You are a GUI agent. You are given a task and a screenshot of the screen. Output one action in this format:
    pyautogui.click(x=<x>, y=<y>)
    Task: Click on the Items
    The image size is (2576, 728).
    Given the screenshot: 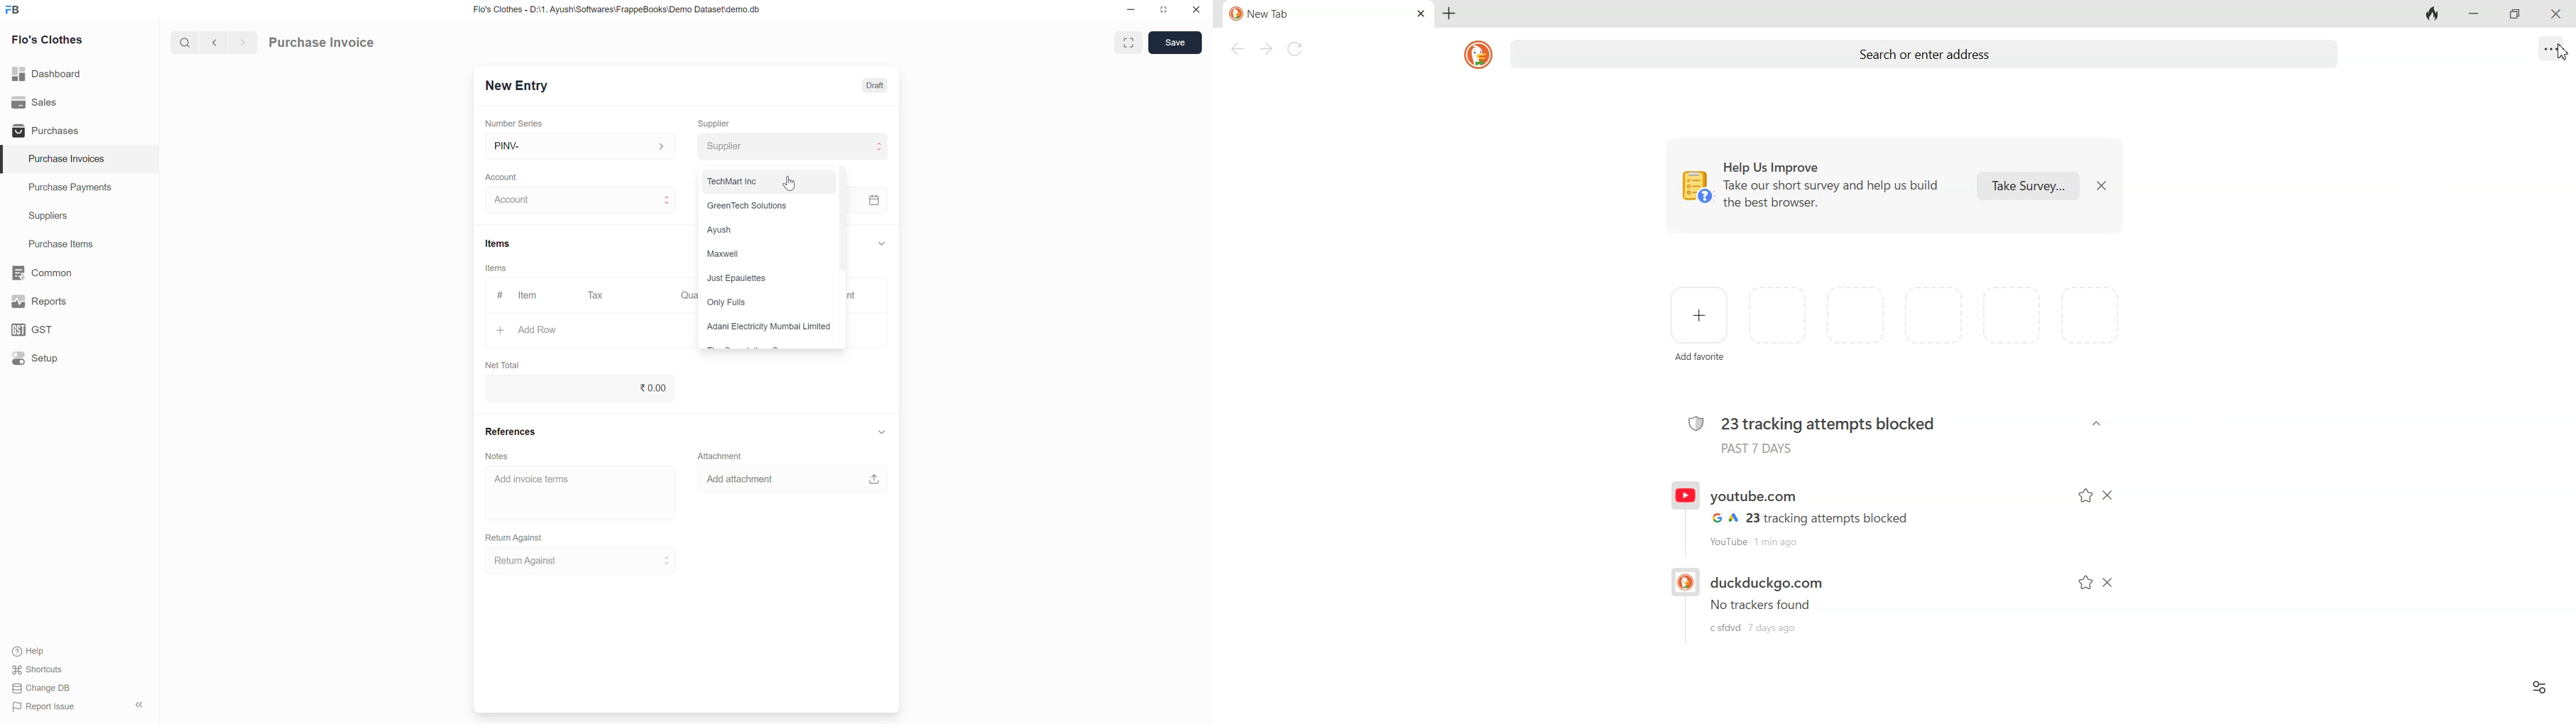 What is the action you would take?
    pyautogui.click(x=496, y=268)
    